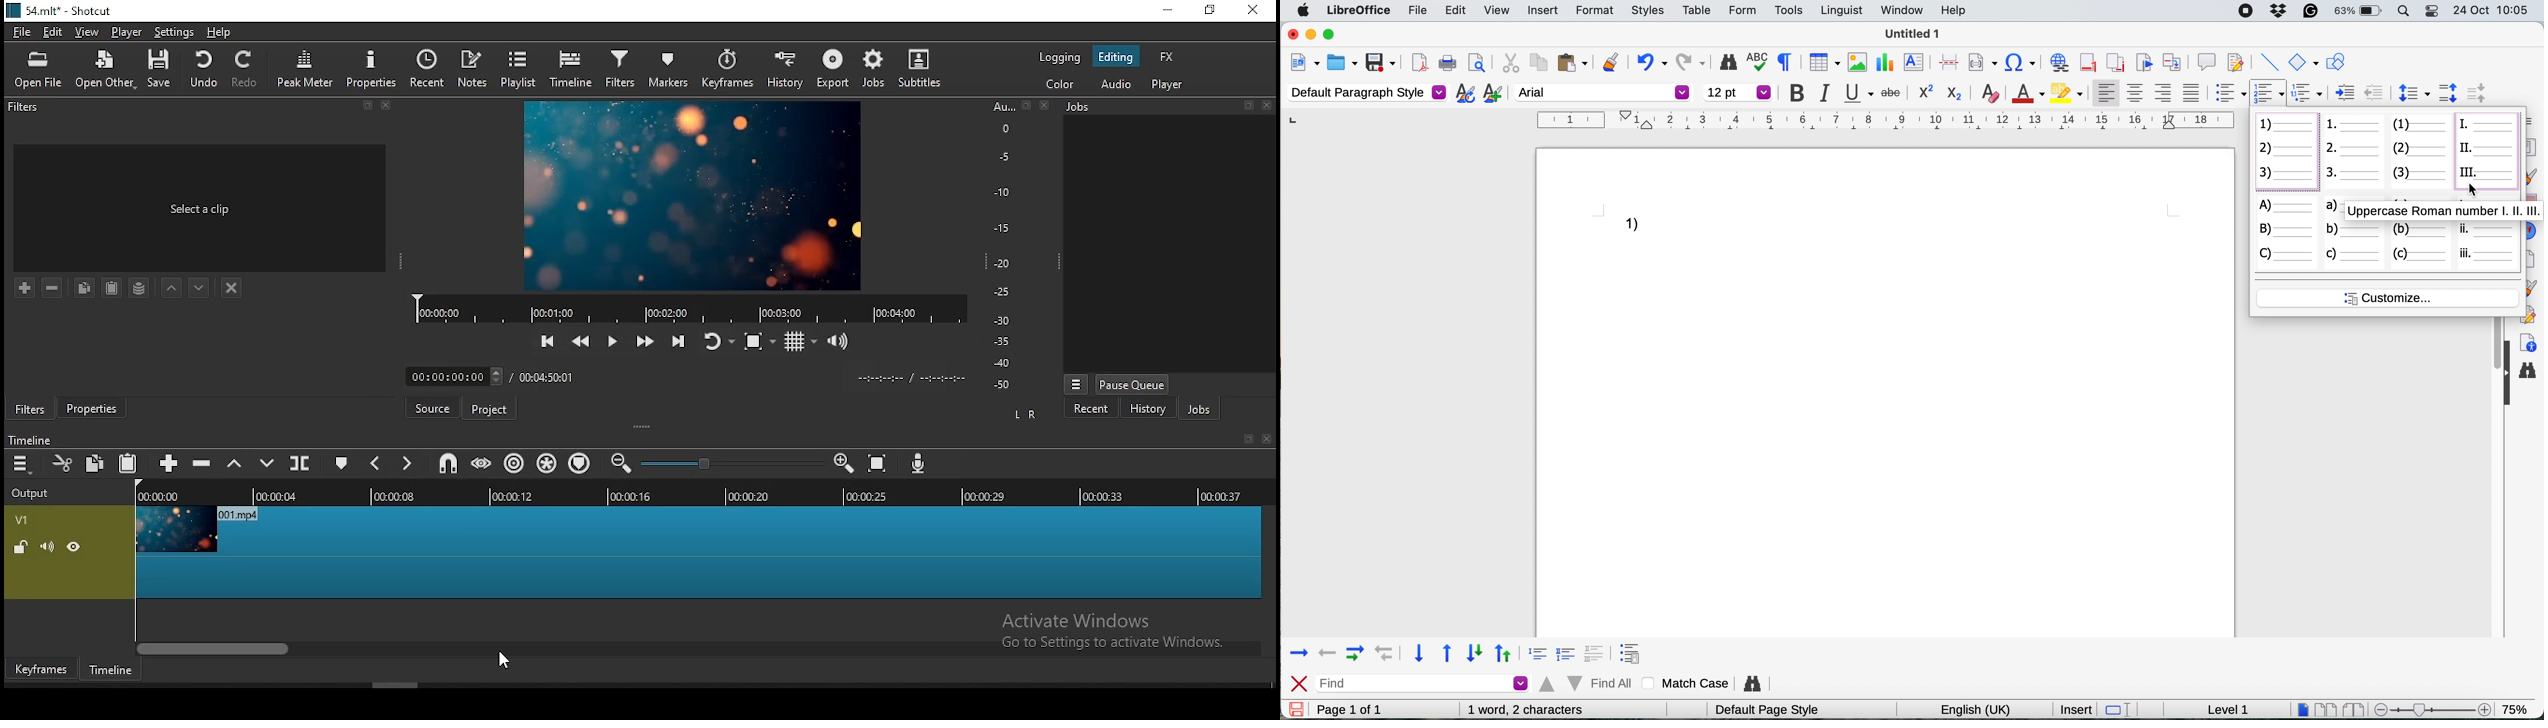 Image resolution: width=2548 pixels, height=728 pixels. What do you see at coordinates (2237, 61) in the screenshot?
I see `show track changes functions` at bounding box center [2237, 61].